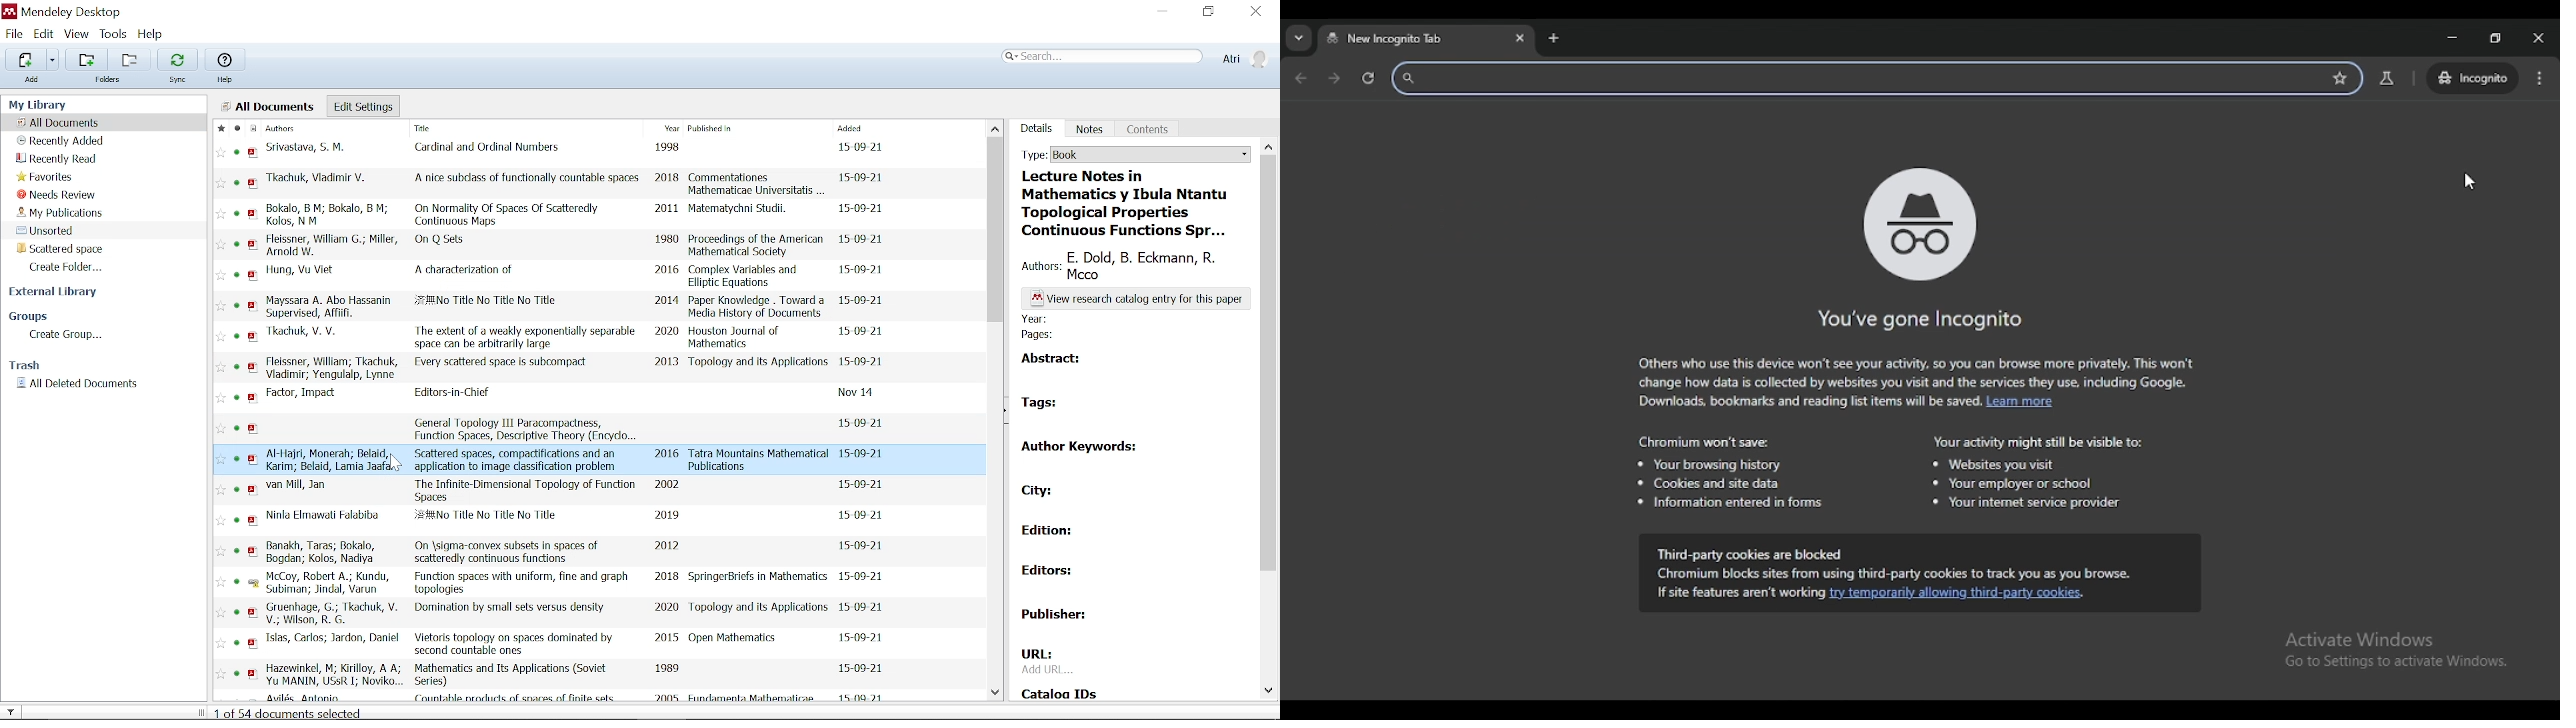 This screenshot has height=728, width=2576. I want to click on , so click(1038, 130).